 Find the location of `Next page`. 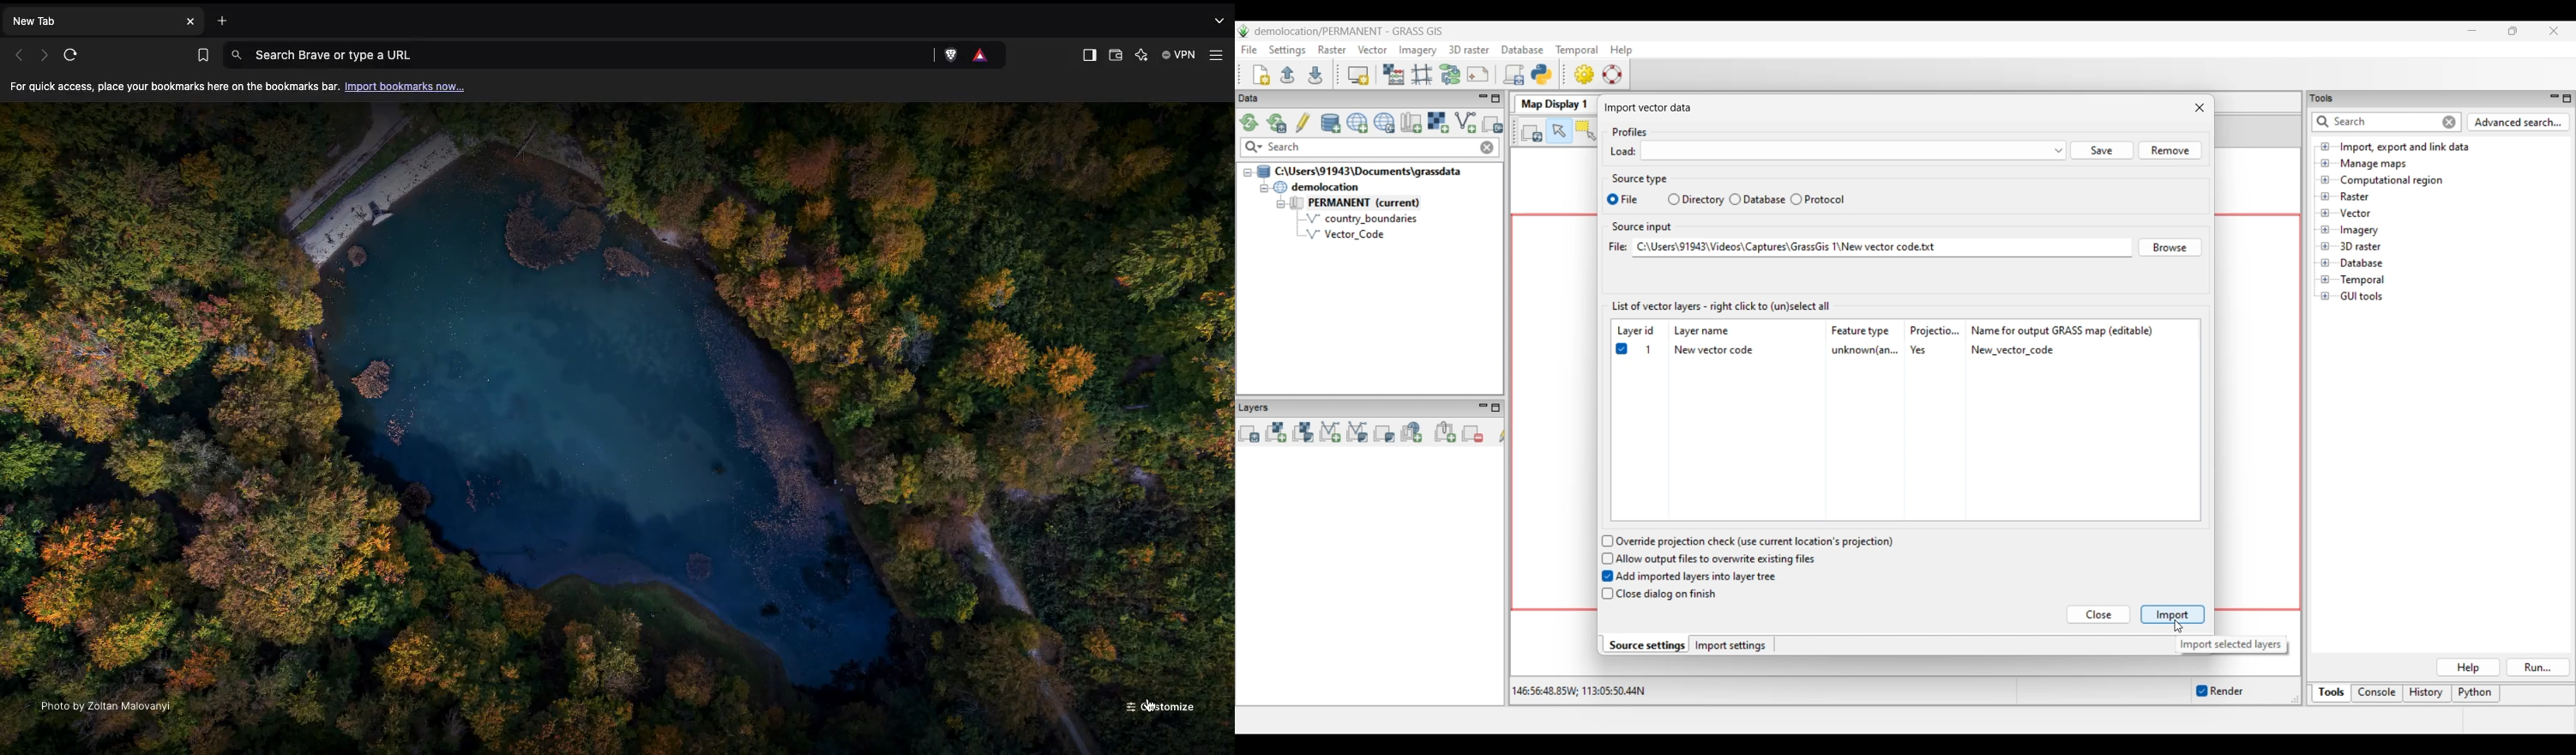

Next page is located at coordinates (46, 54).